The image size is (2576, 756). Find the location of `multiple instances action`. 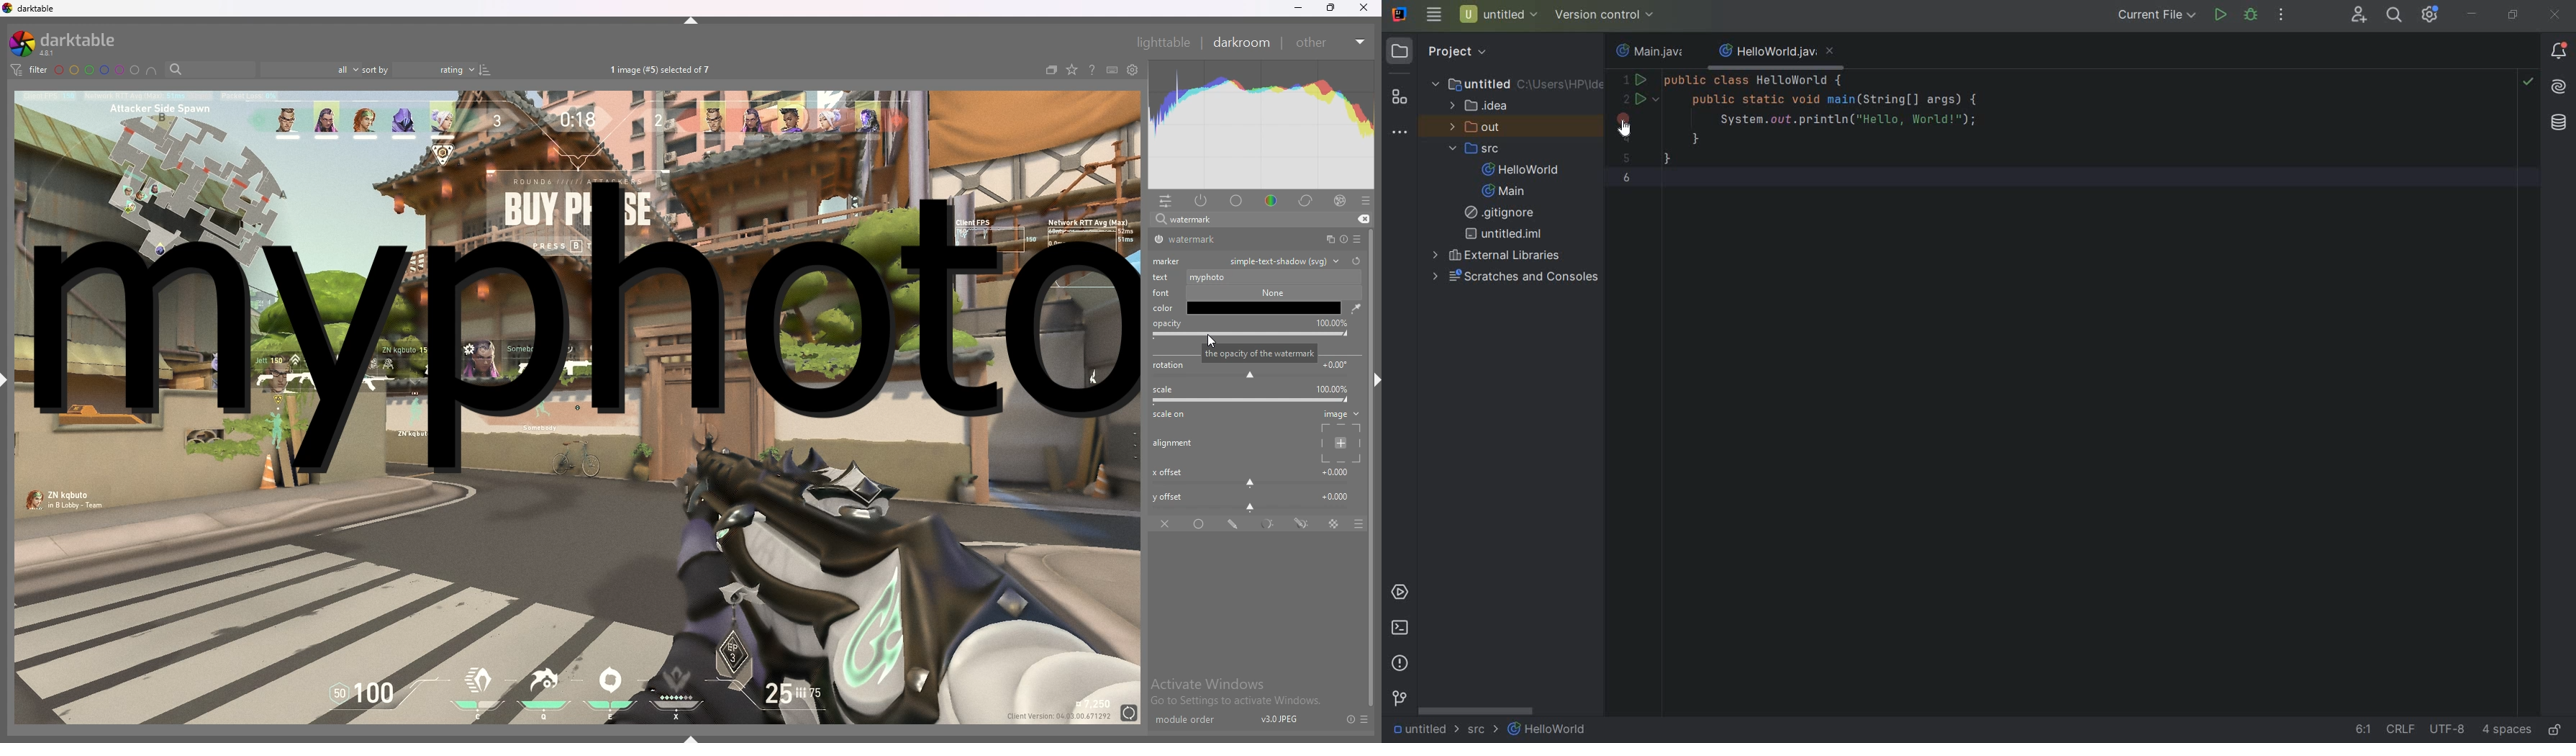

multiple instances action is located at coordinates (1326, 240).